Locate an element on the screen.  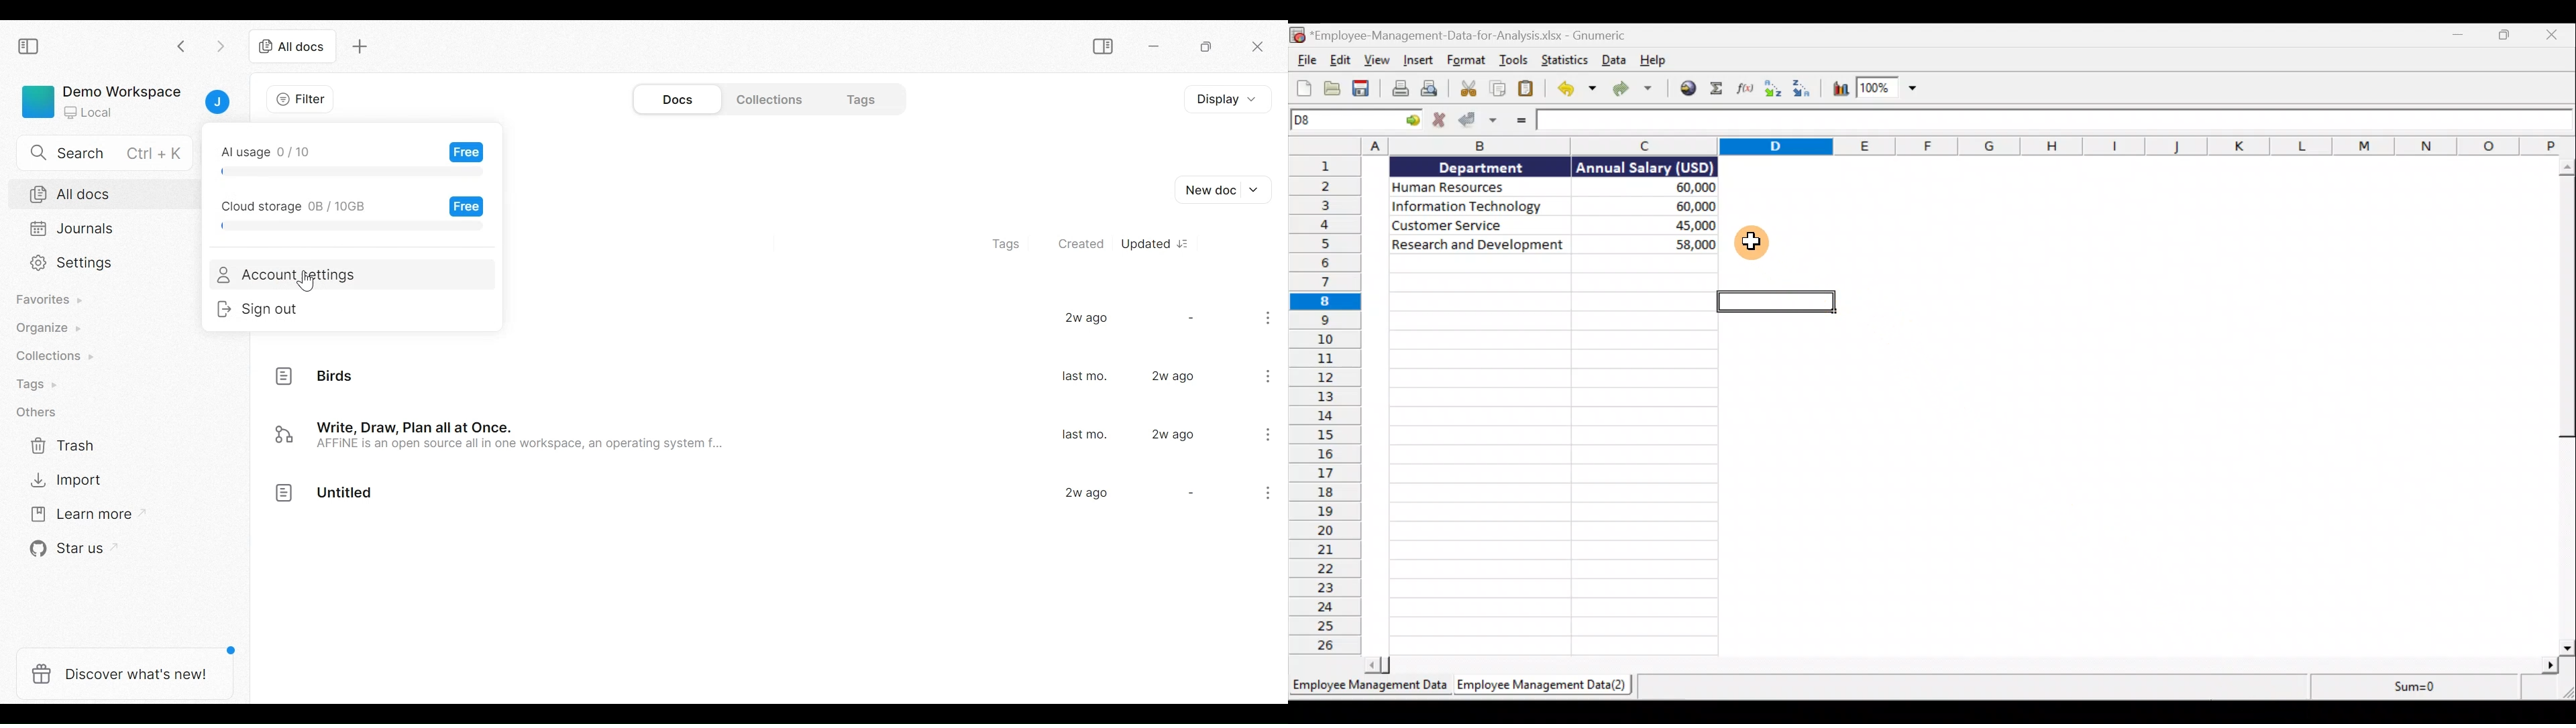
Sort Ascending is located at coordinates (1774, 91).